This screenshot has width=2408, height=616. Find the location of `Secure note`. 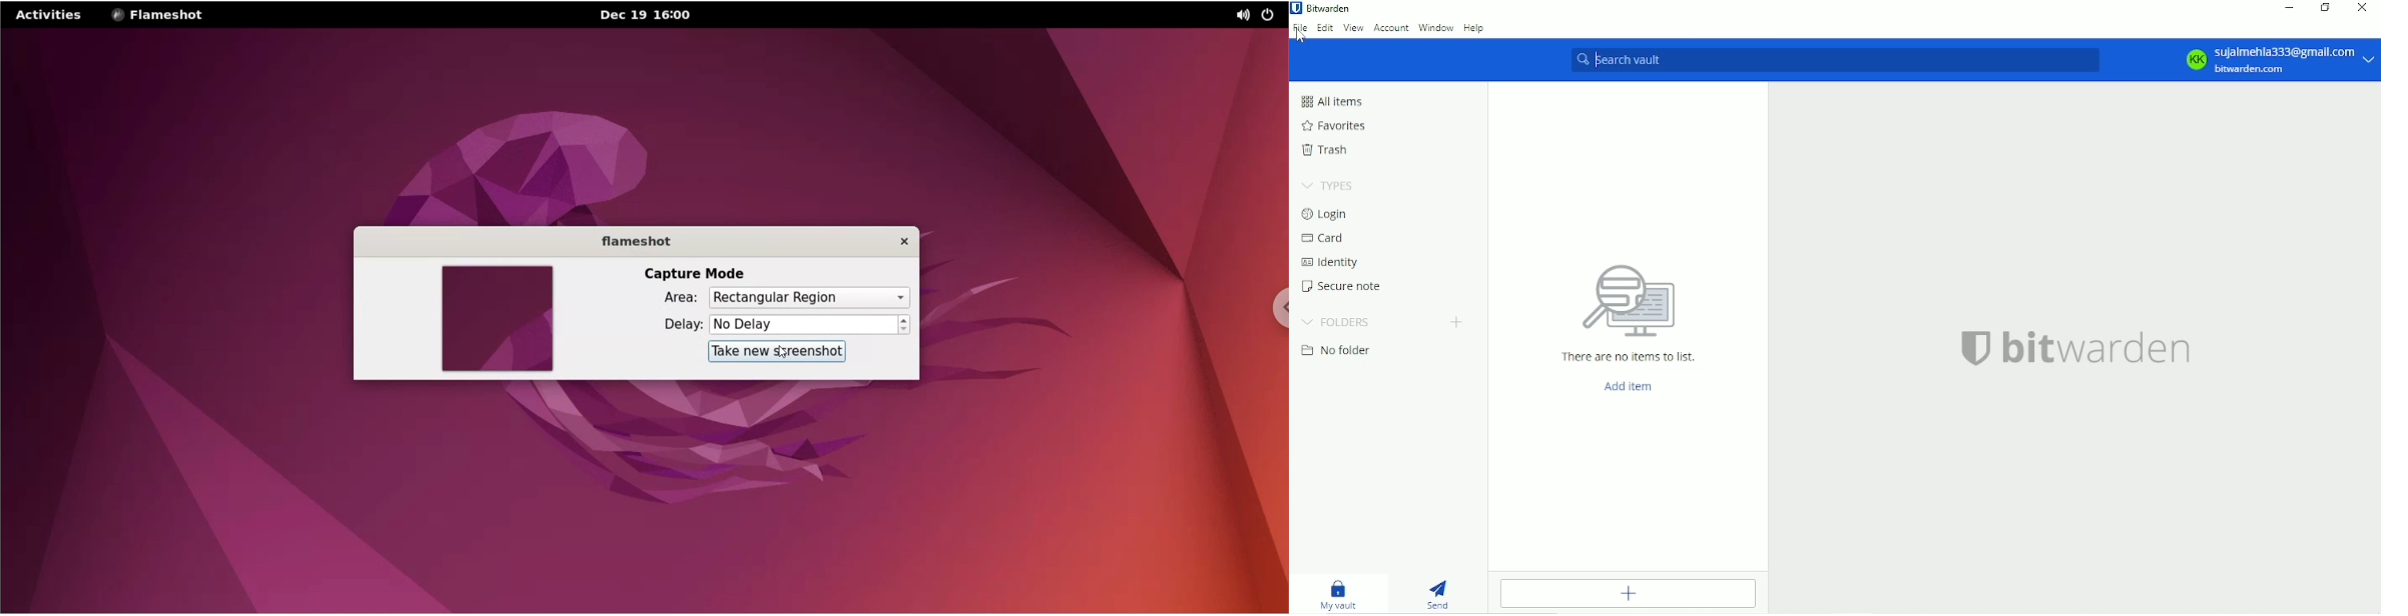

Secure note is located at coordinates (1344, 288).